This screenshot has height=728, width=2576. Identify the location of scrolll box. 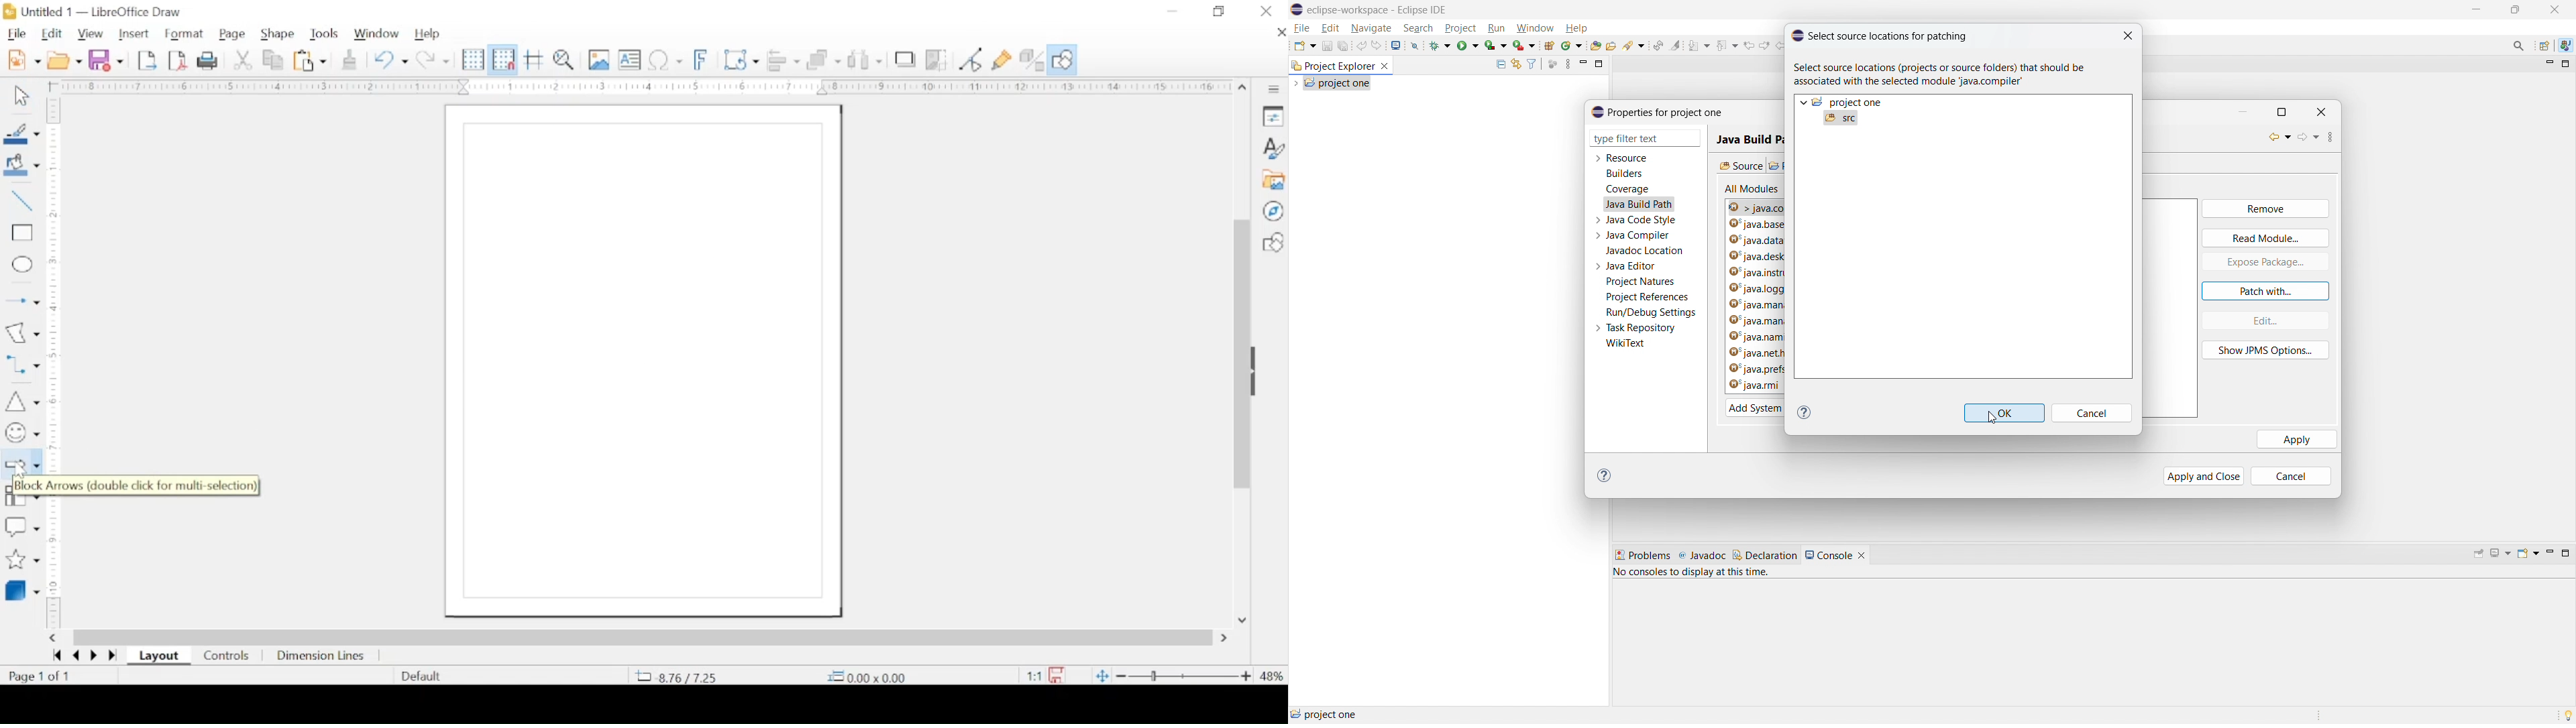
(1240, 353).